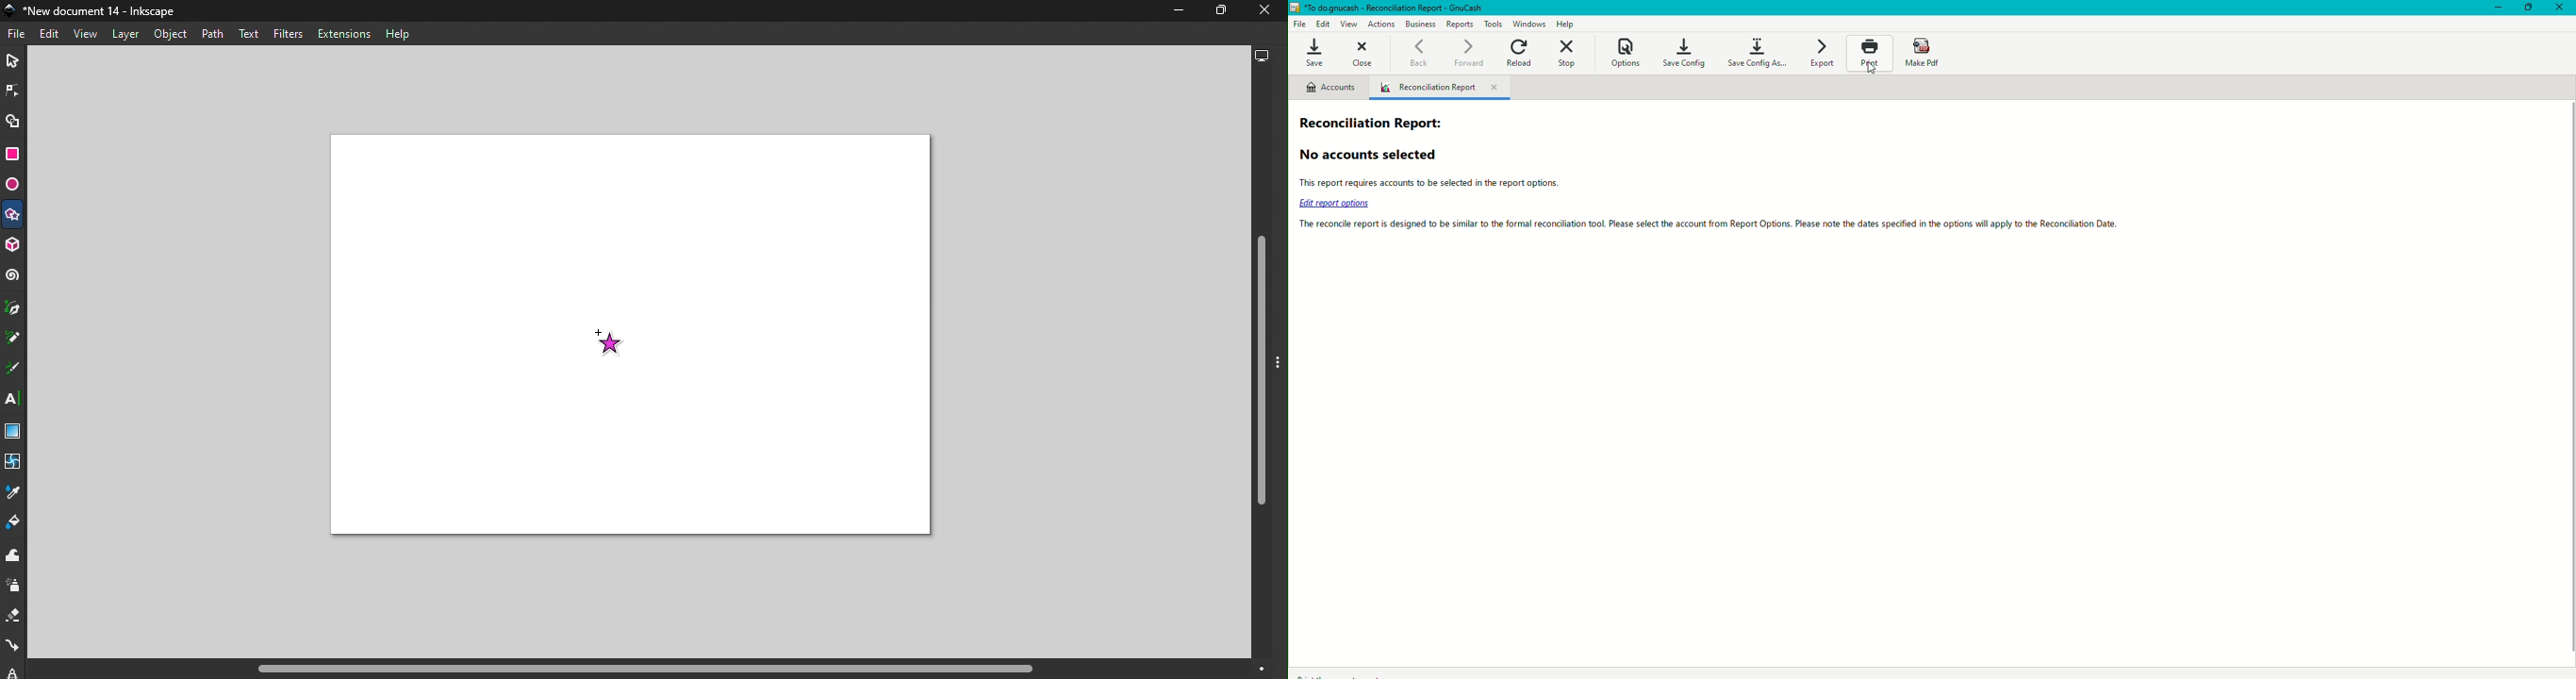  Describe the element at coordinates (1360, 53) in the screenshot. I see `Close` at that location.